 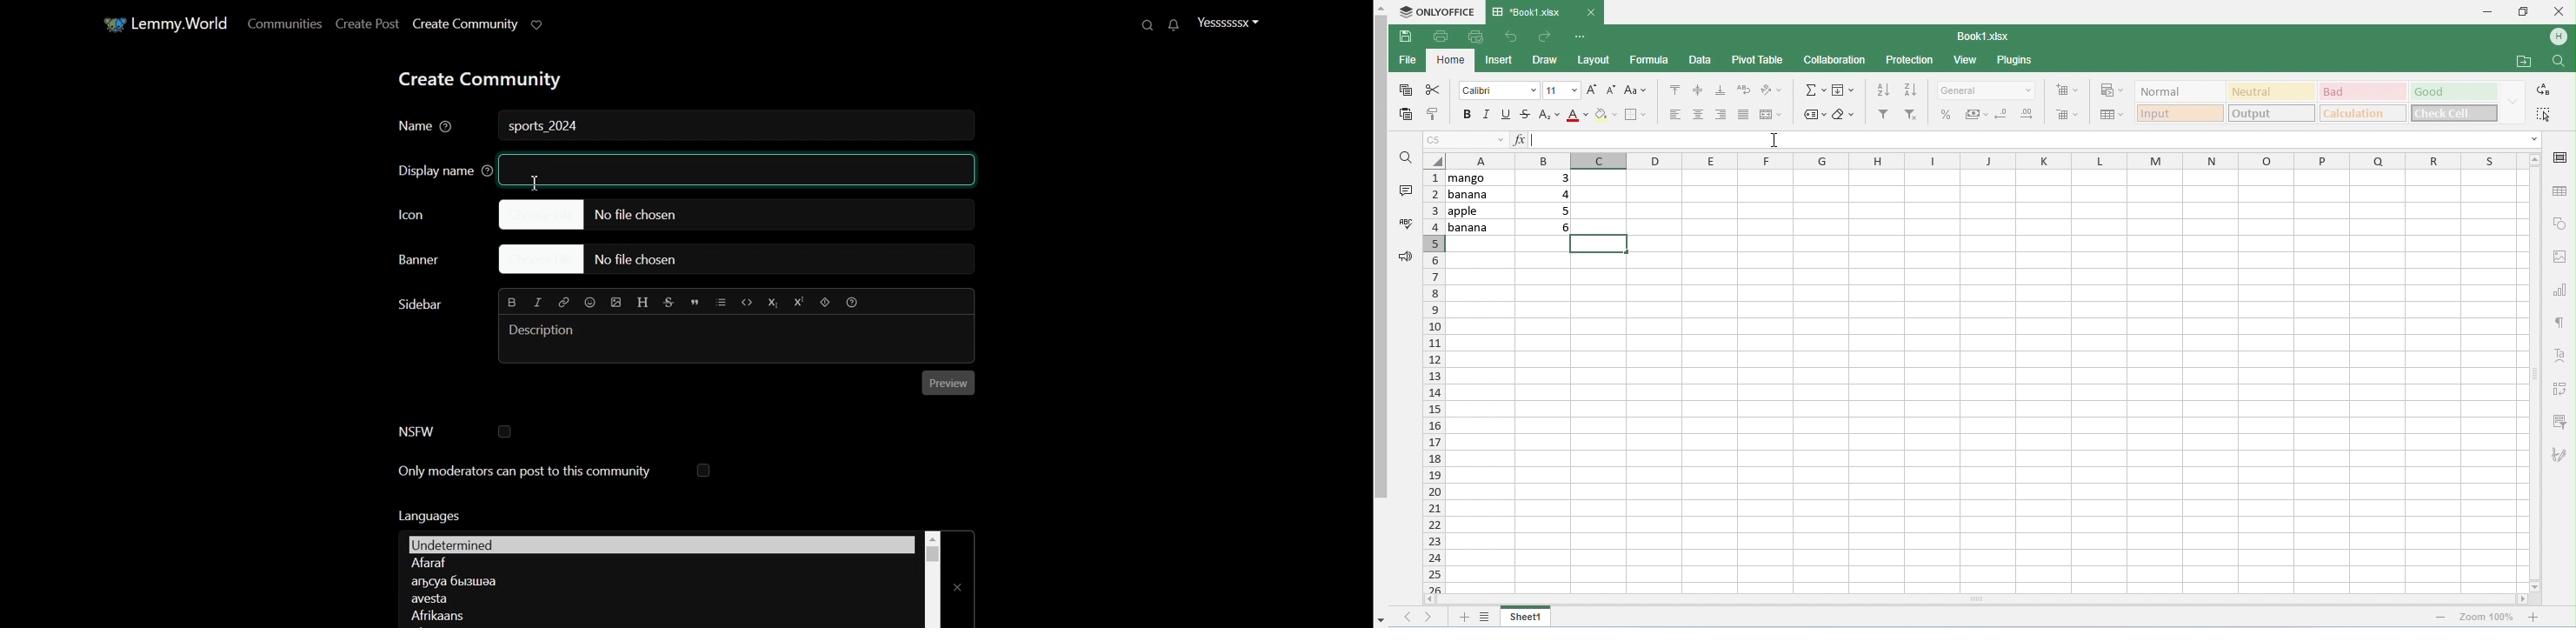 I want to click on list of sheets, so click(x=1485, y=616).